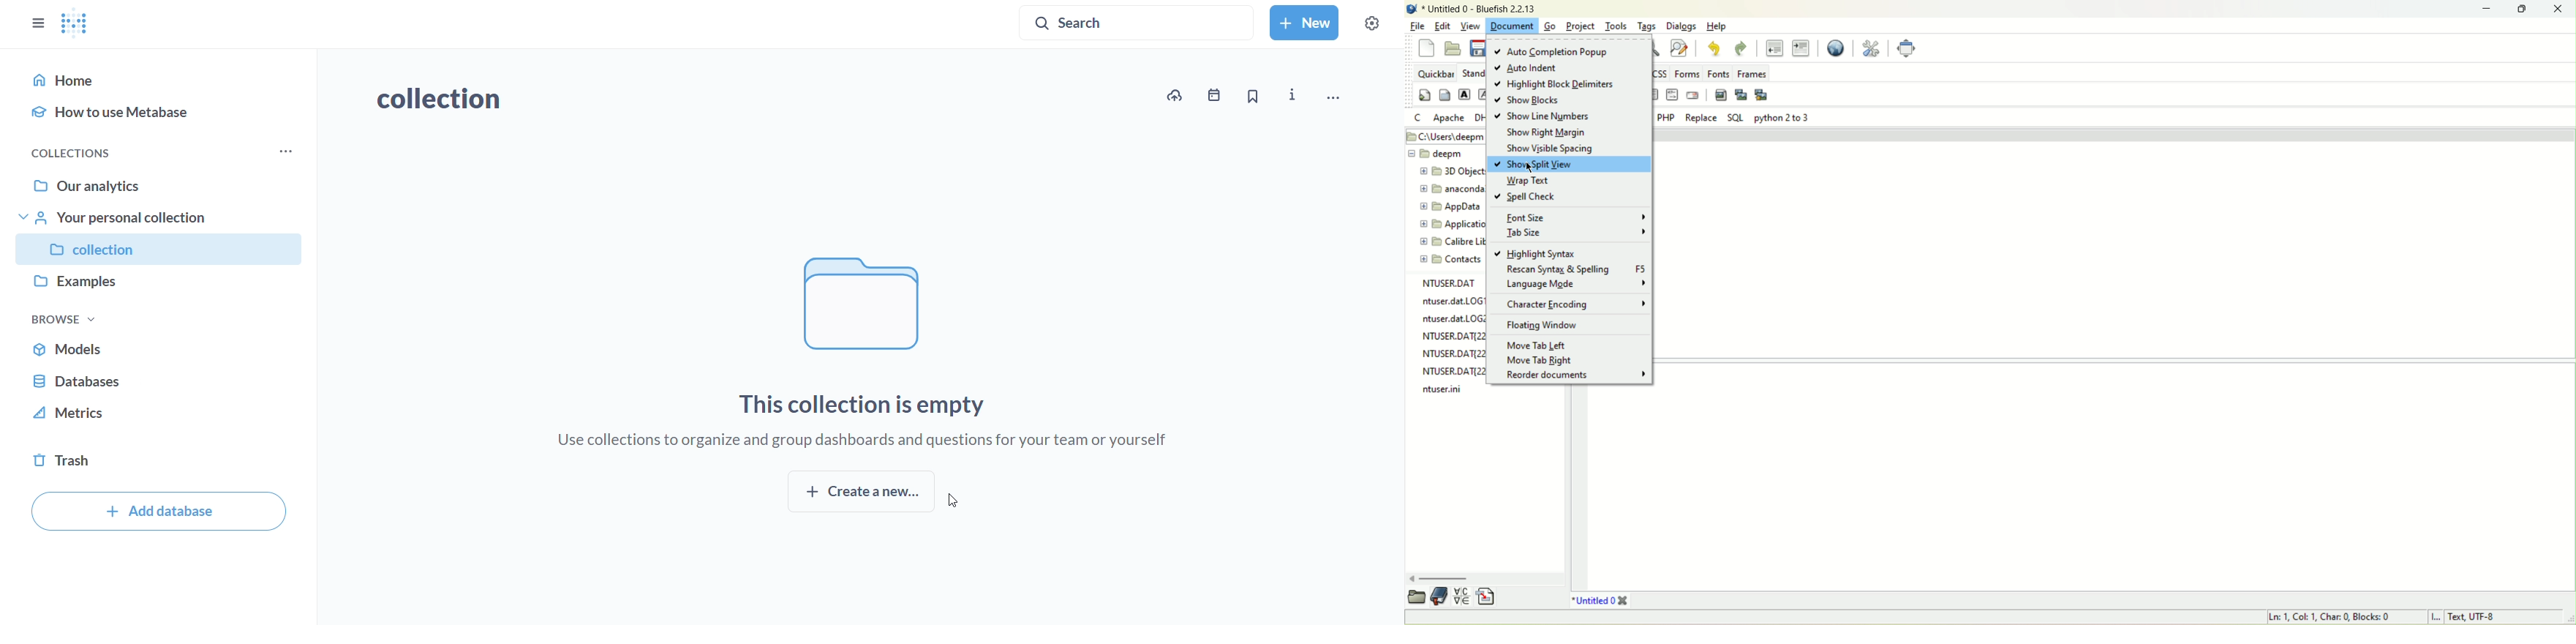 This screenshot has width=2576, height=644. Describe the element at coordinates (1660, 73) in the screenshot. I see `css` at that location.